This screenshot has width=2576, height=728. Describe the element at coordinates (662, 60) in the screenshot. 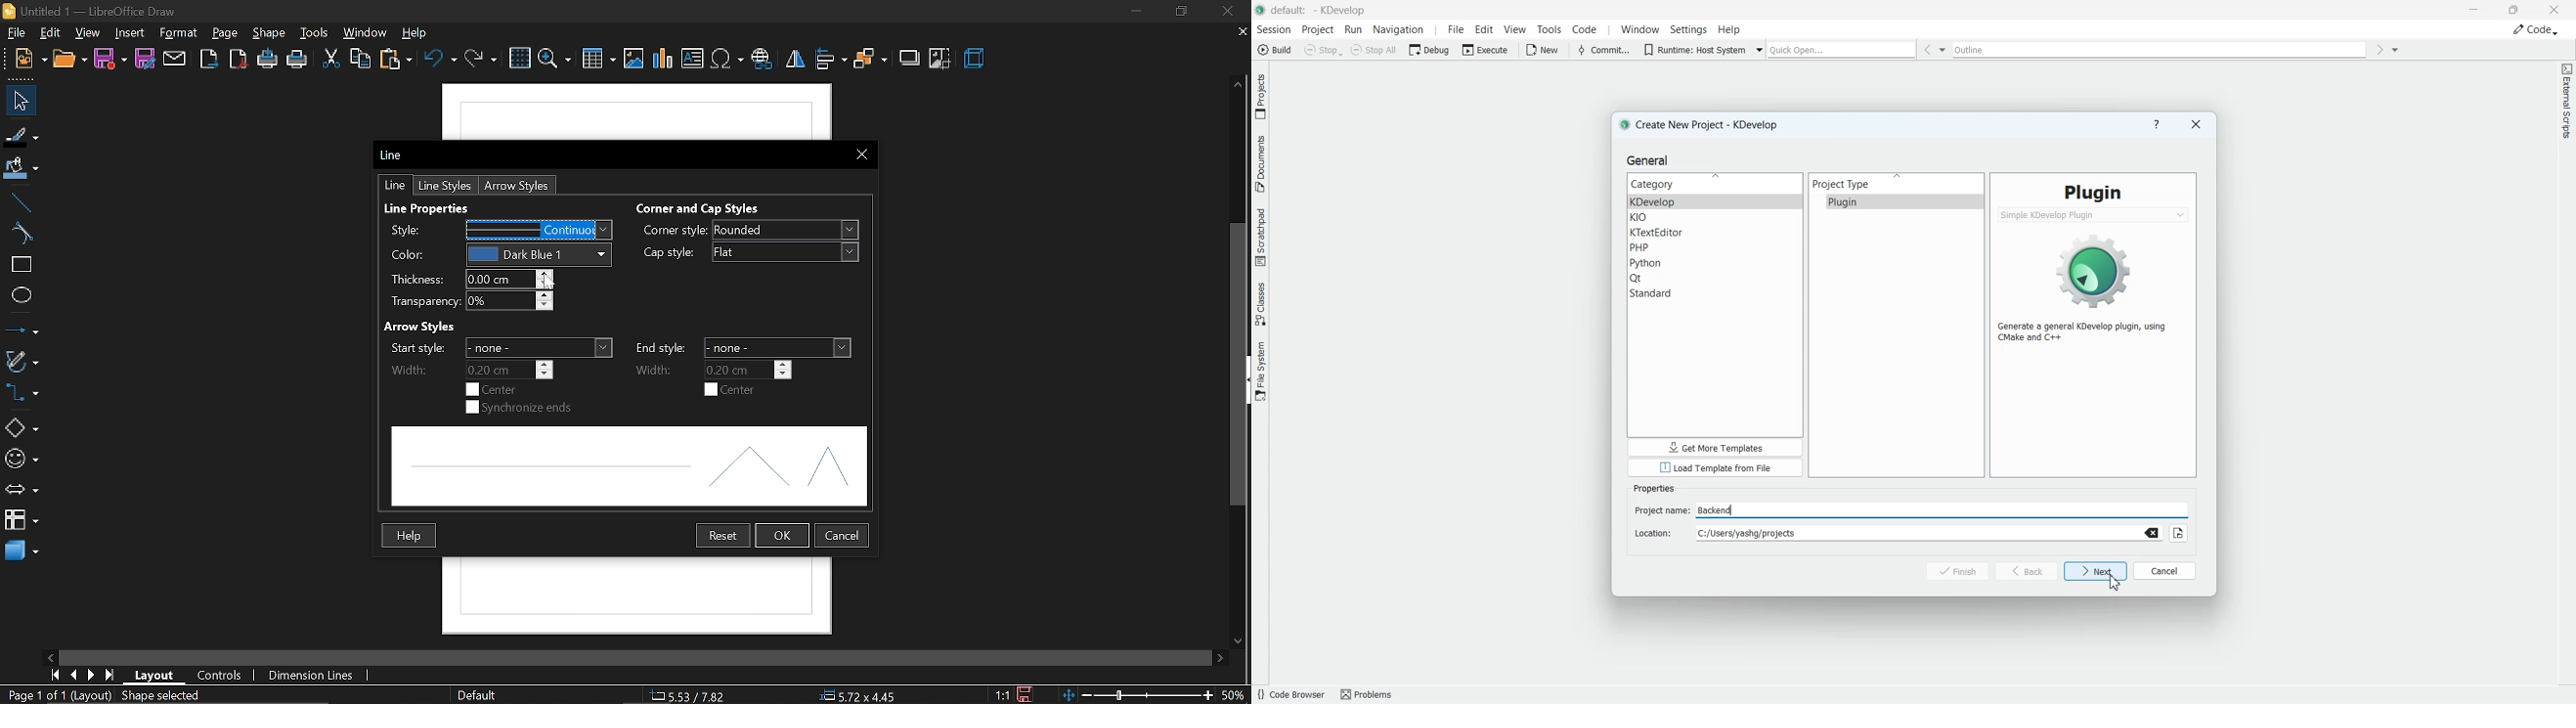

I see `insert chart` at that location.